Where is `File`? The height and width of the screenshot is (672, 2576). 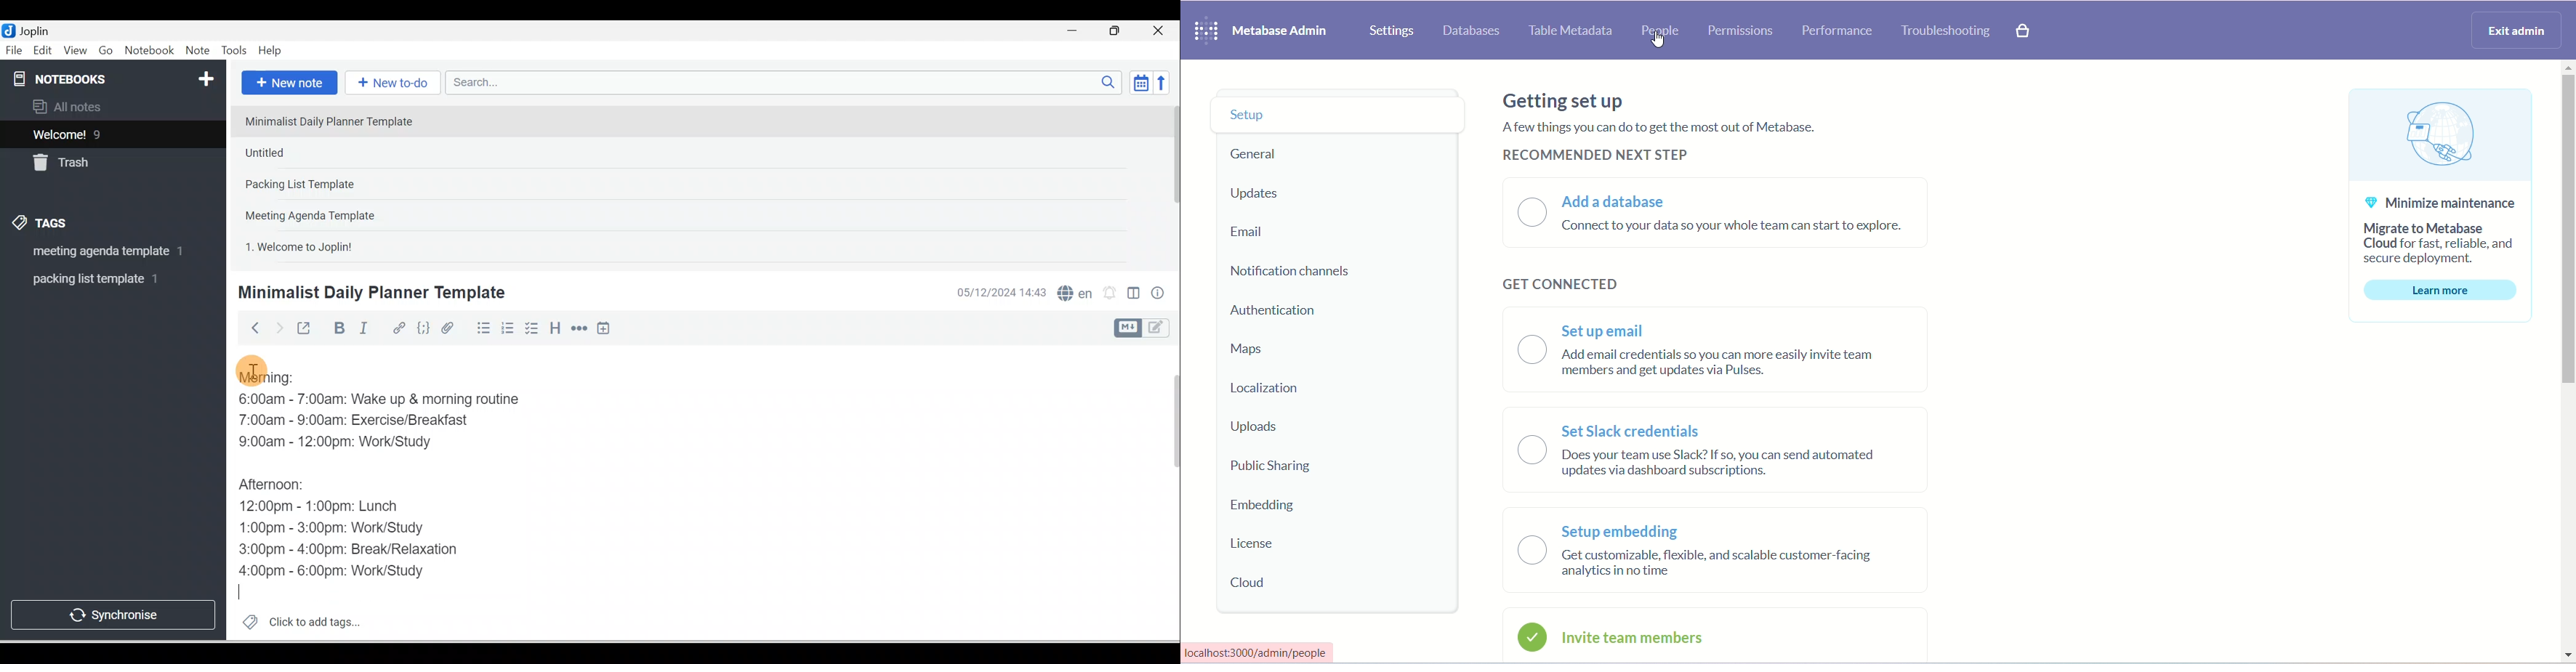
File is located at coordinates (15, 49).